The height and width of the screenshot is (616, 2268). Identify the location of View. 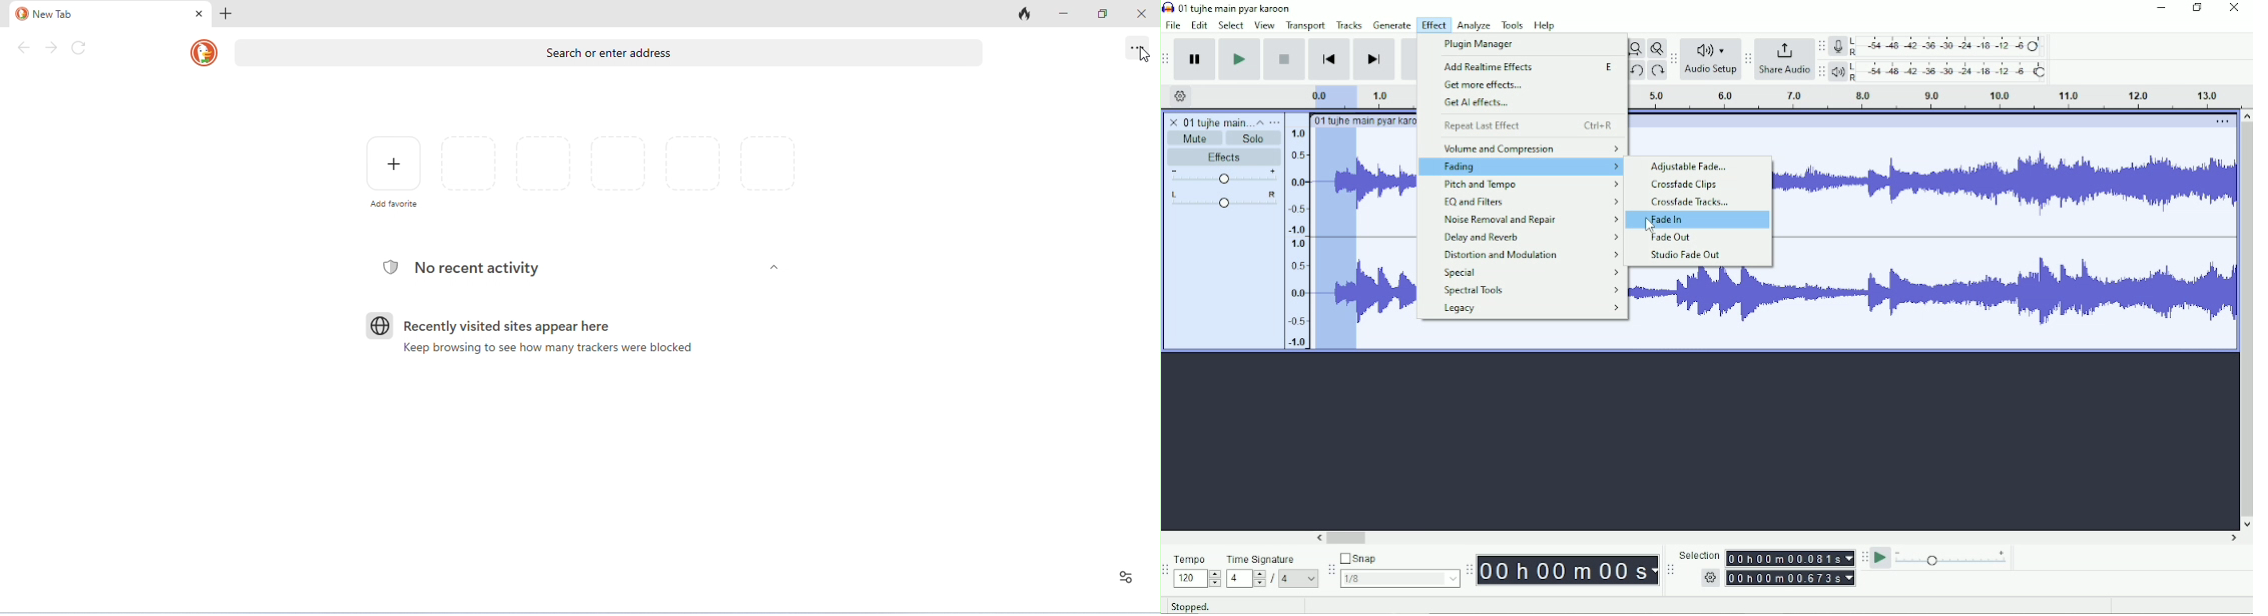
(1264, 25).